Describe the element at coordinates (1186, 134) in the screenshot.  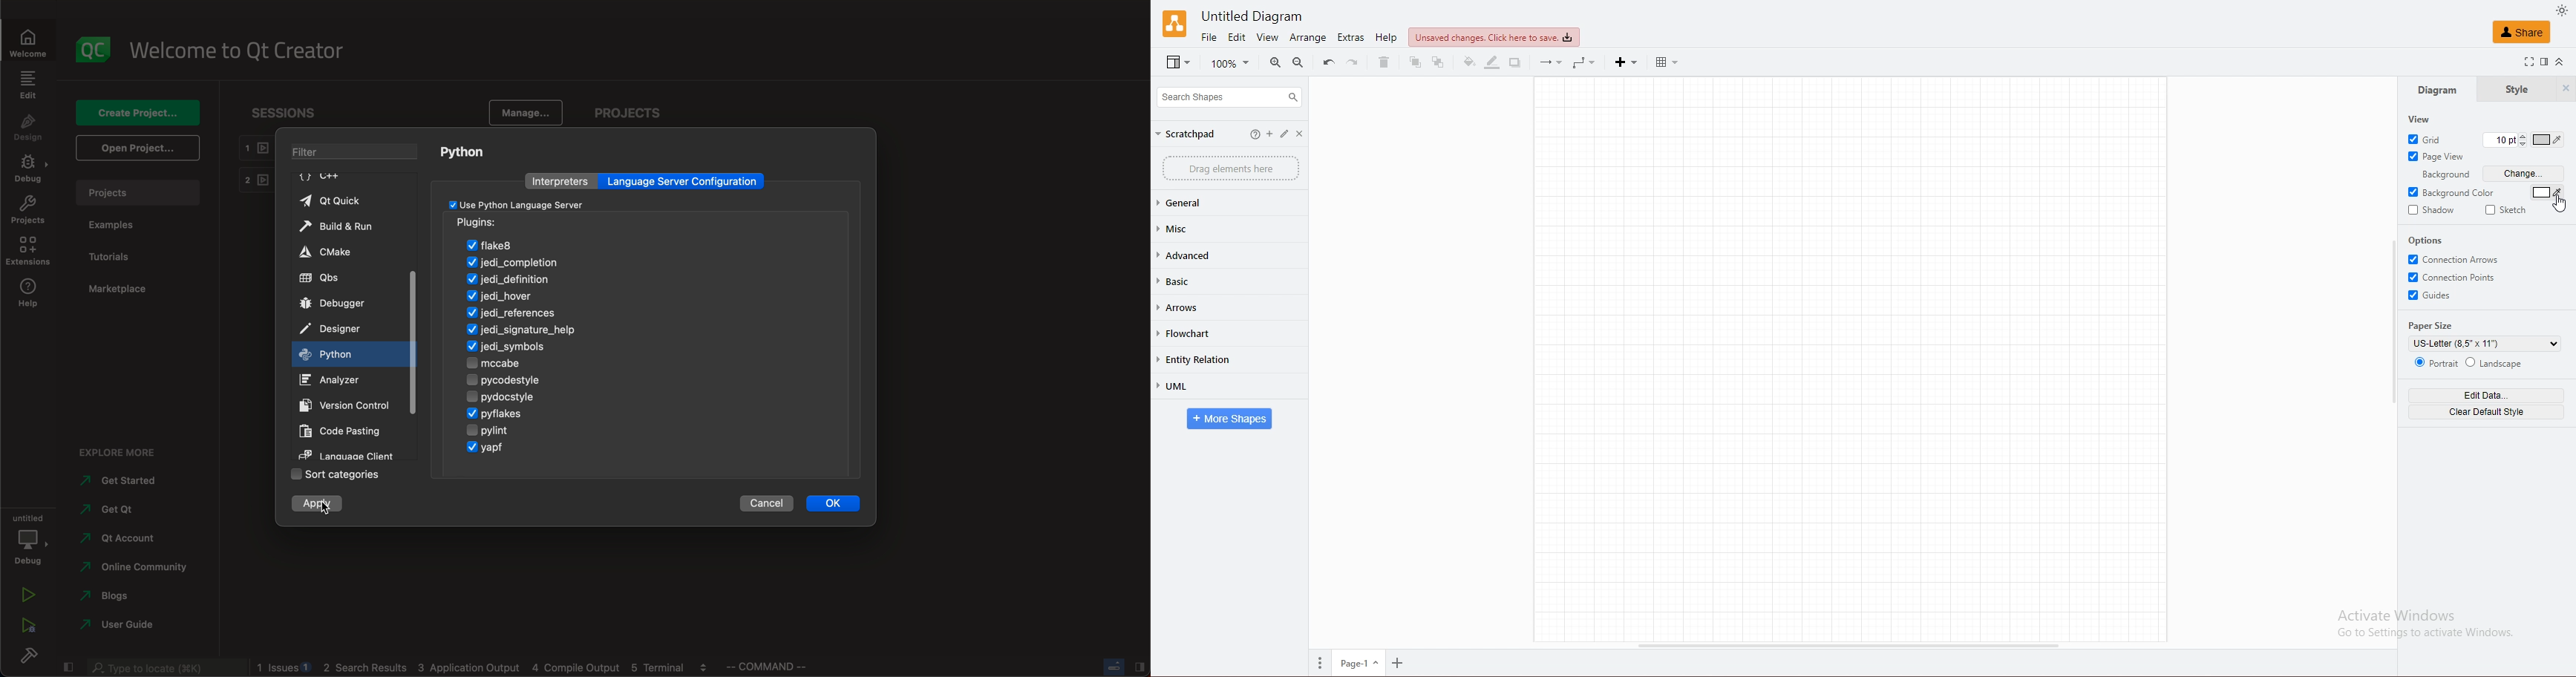
I see `scratchpad` at that location.